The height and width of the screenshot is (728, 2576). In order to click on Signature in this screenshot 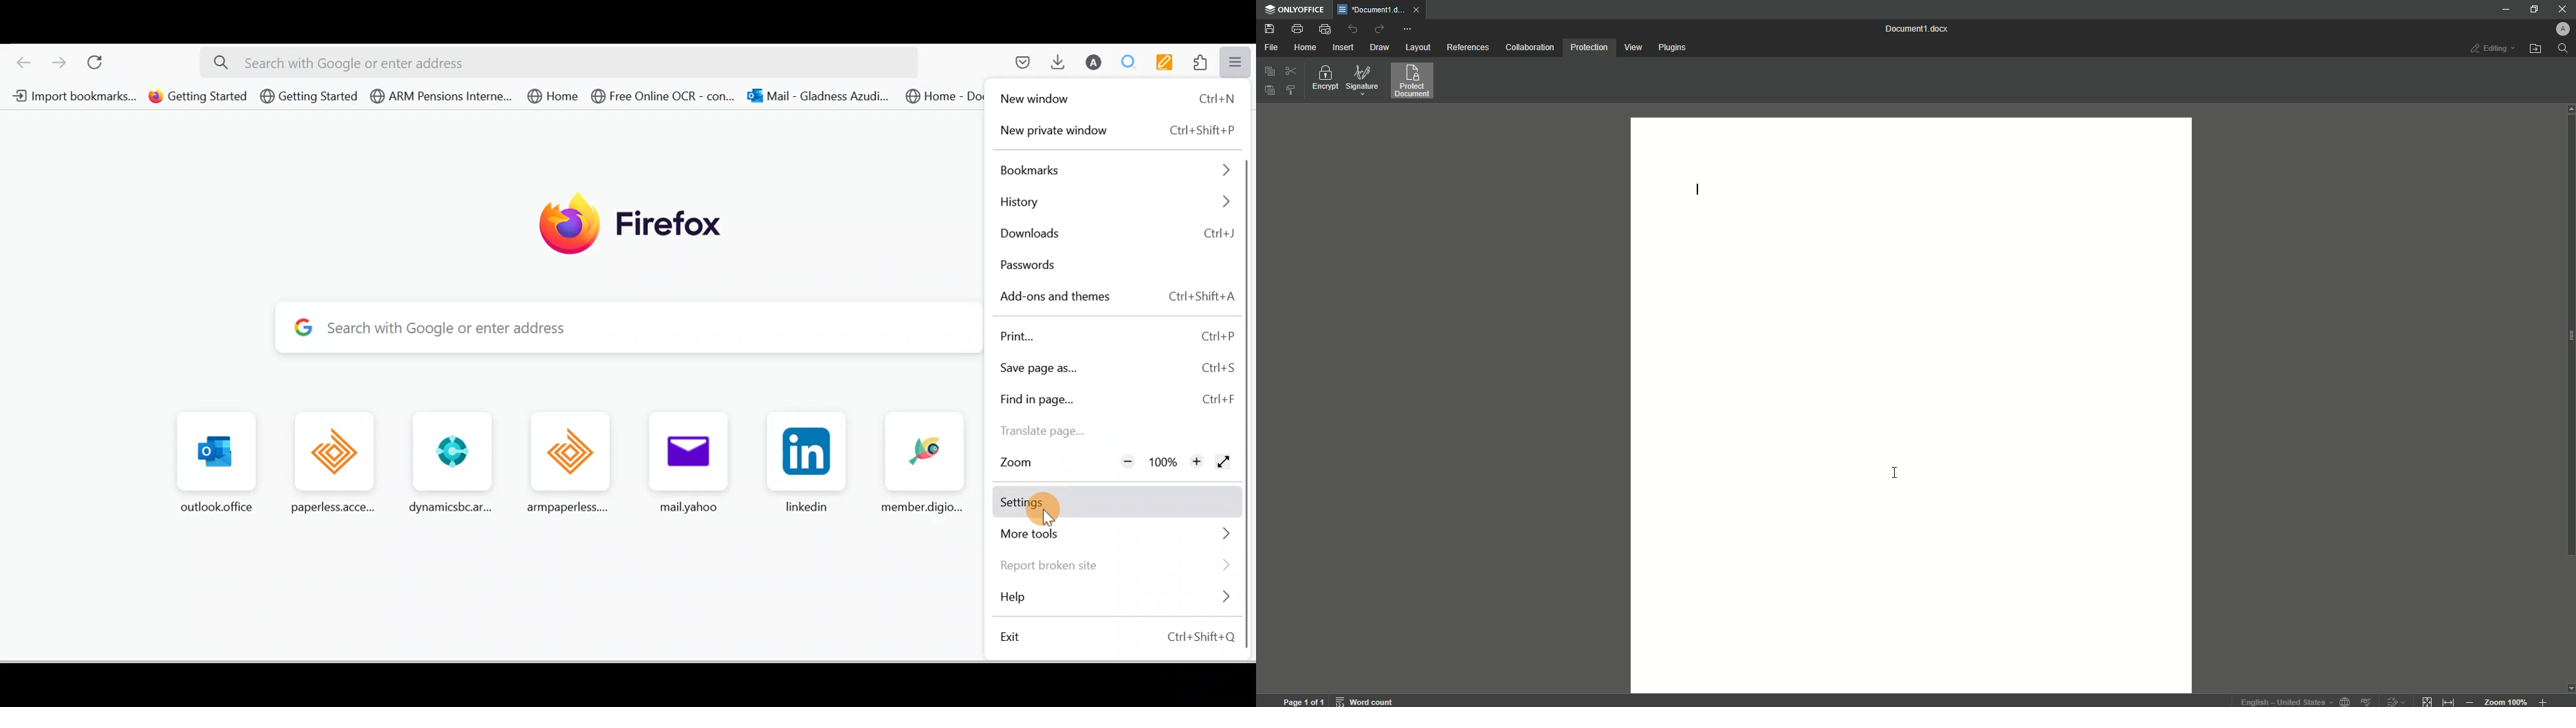, I will do `click(1363, 80)`.